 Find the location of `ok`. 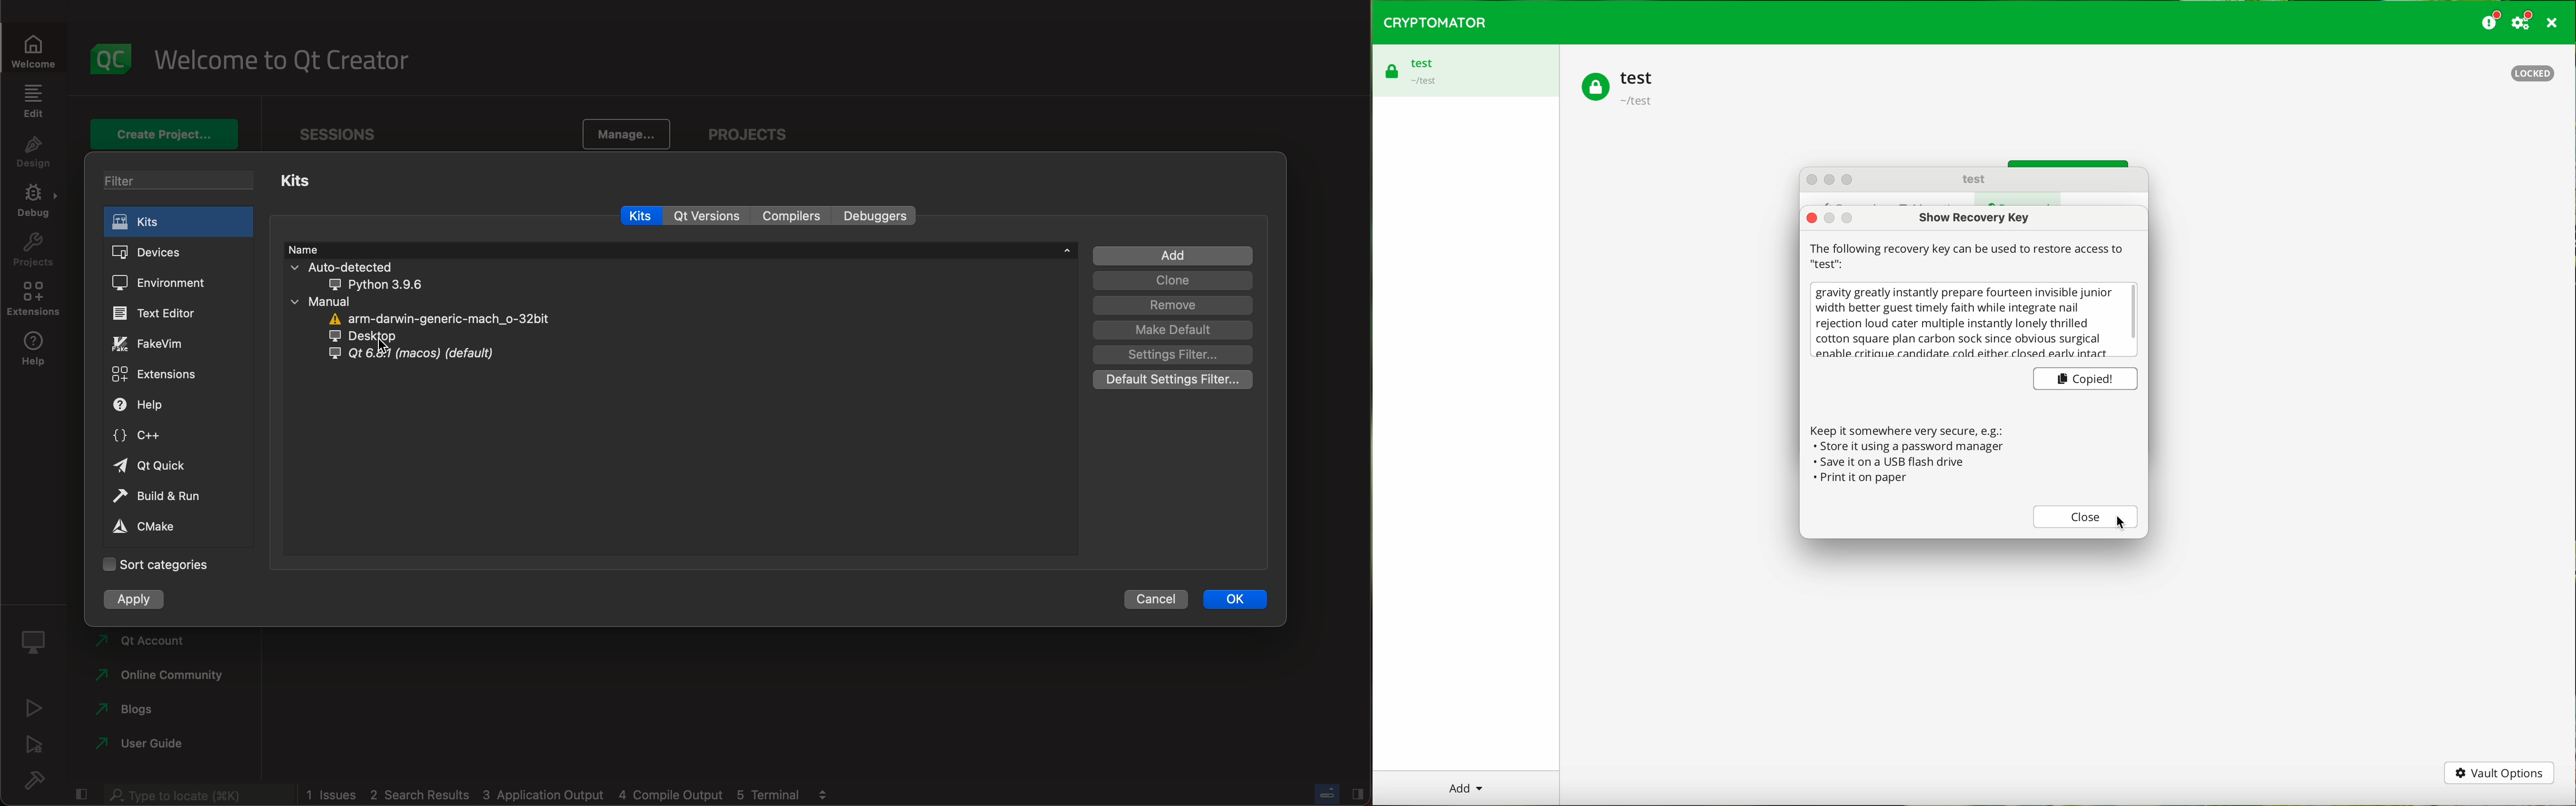

ok is located at coordinates (1243, 600).